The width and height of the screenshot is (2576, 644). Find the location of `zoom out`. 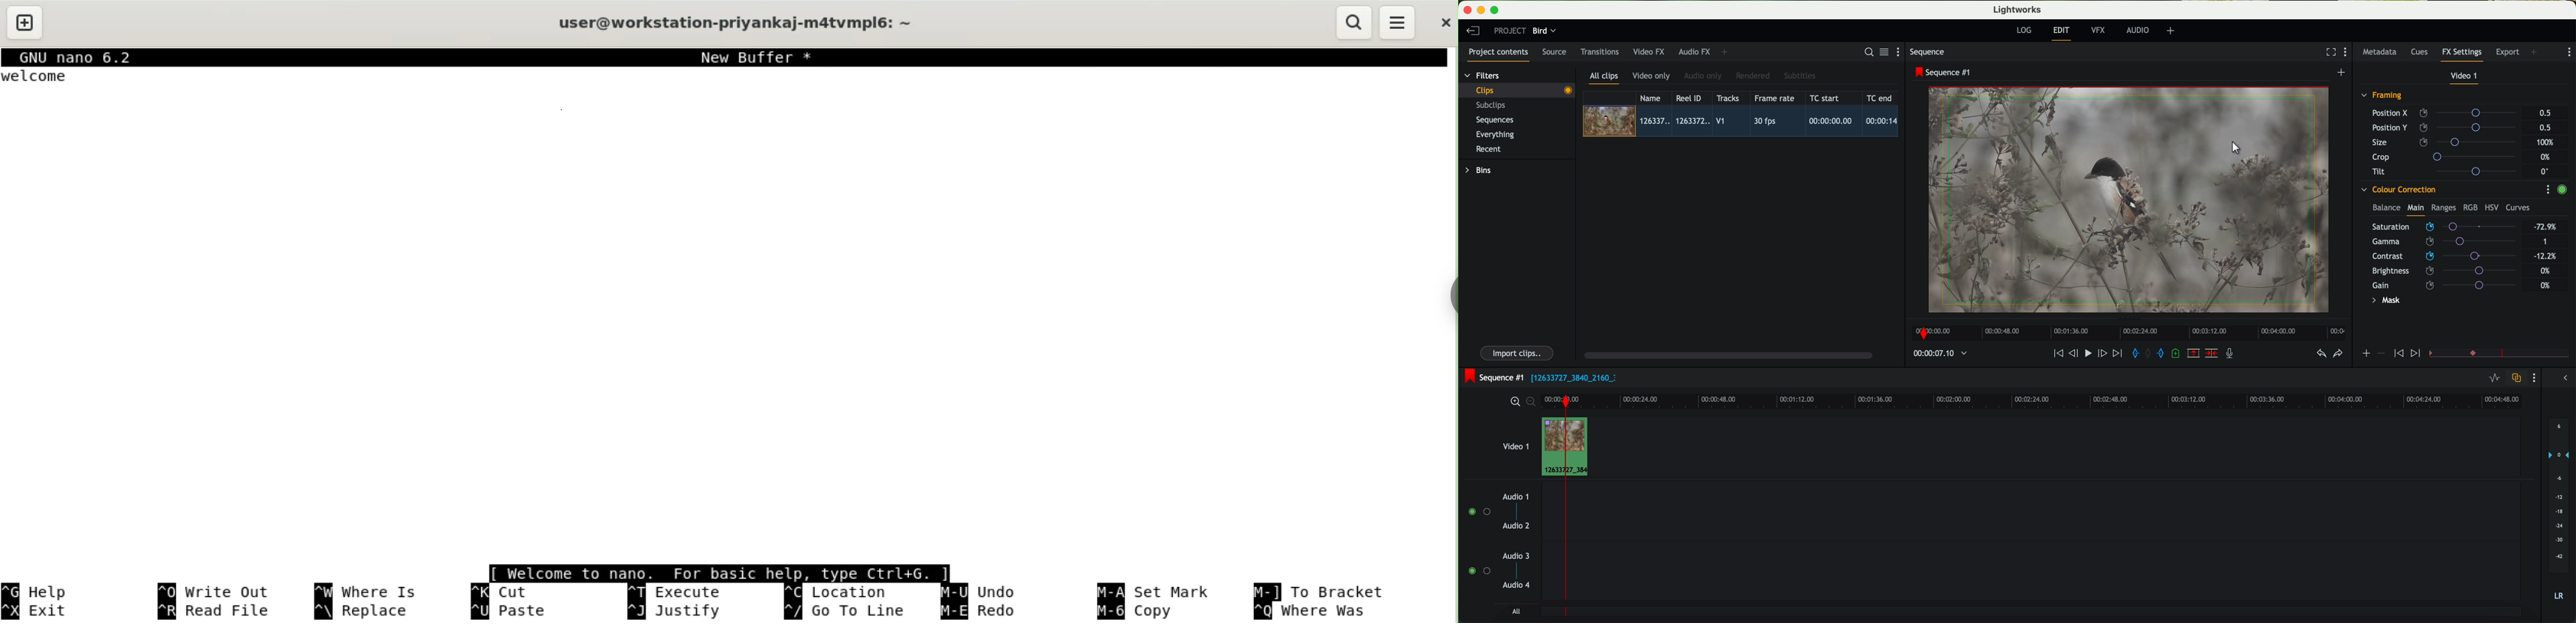

zoom out is located at coordinates (1532, 403).